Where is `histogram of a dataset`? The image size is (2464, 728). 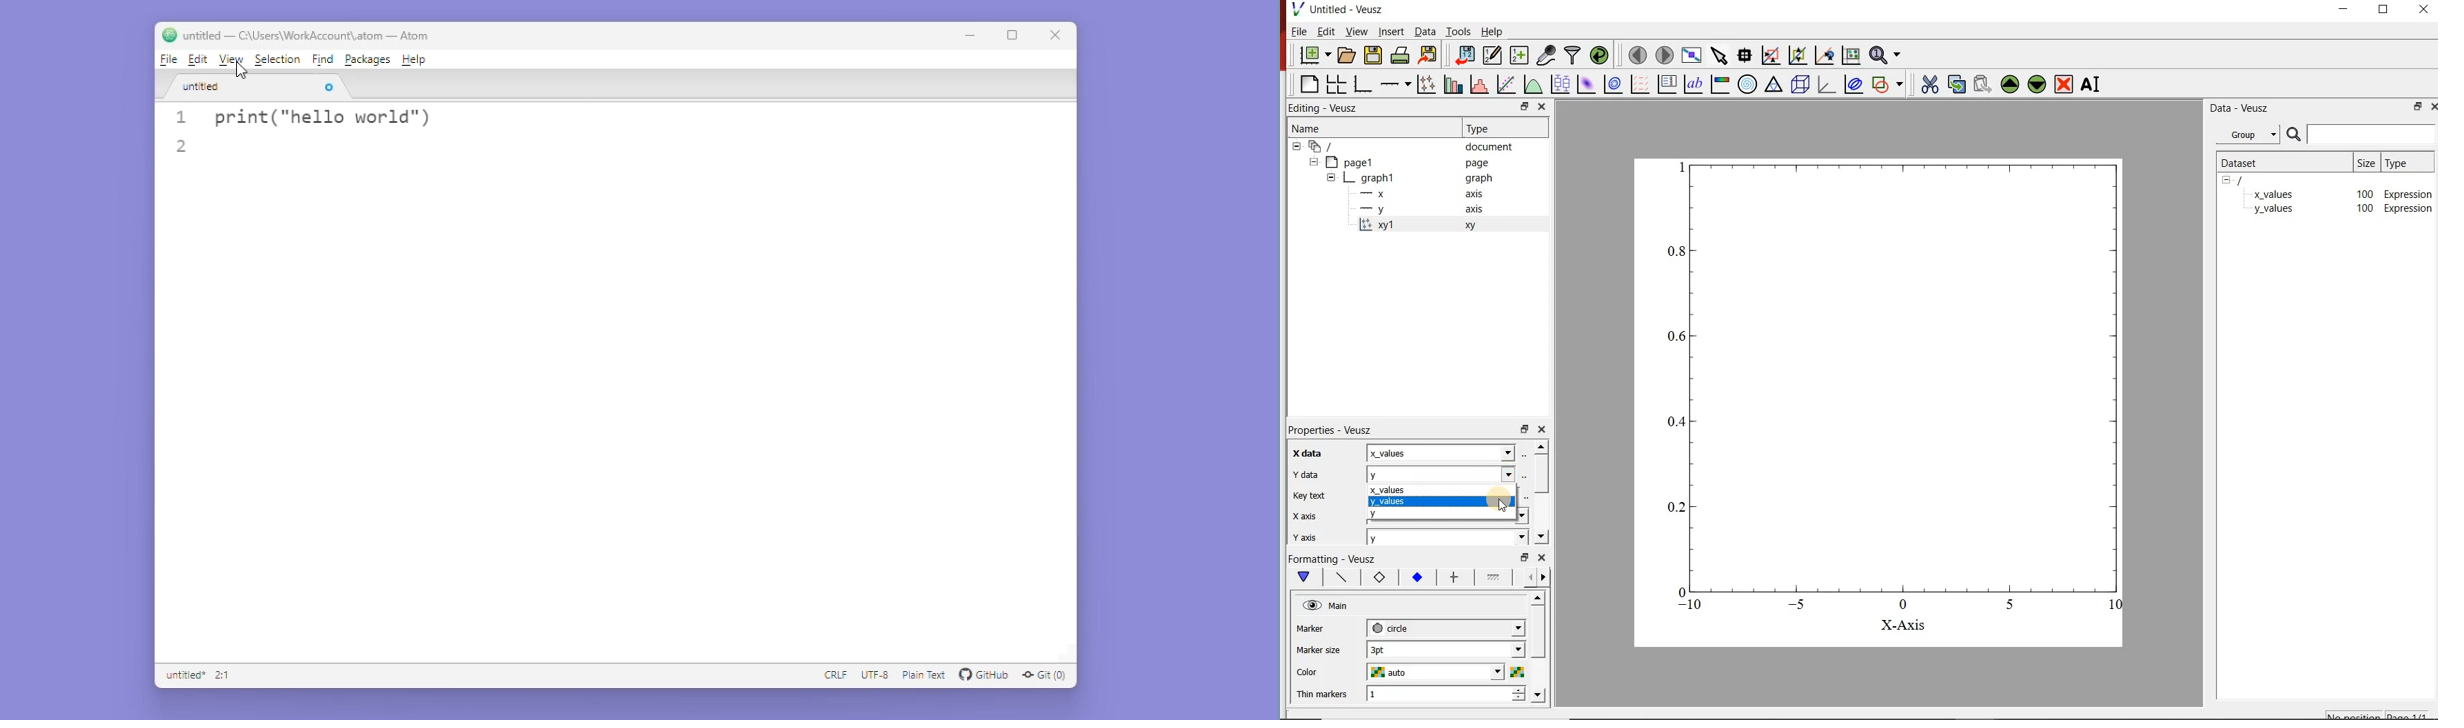 histogram of a dataset is located at coordinates (1480, 85).